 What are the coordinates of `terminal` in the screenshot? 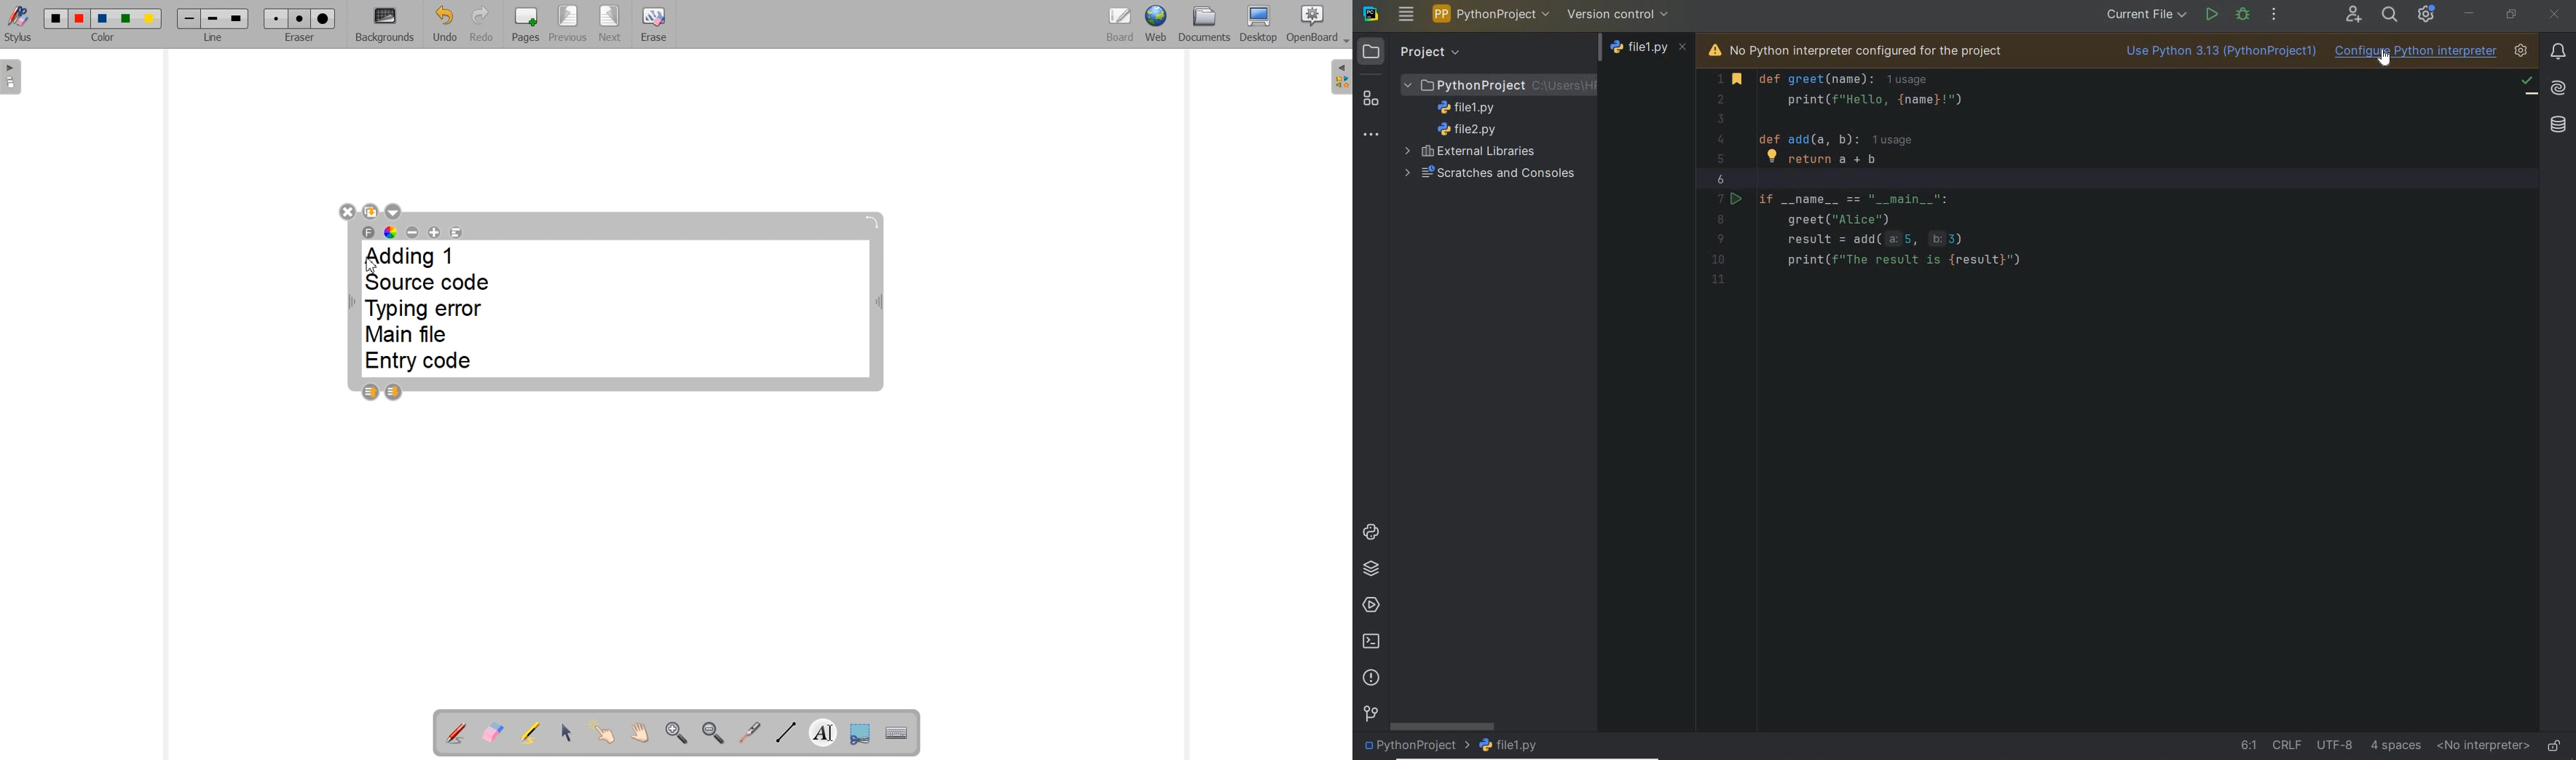 It's located at (1372, 642).